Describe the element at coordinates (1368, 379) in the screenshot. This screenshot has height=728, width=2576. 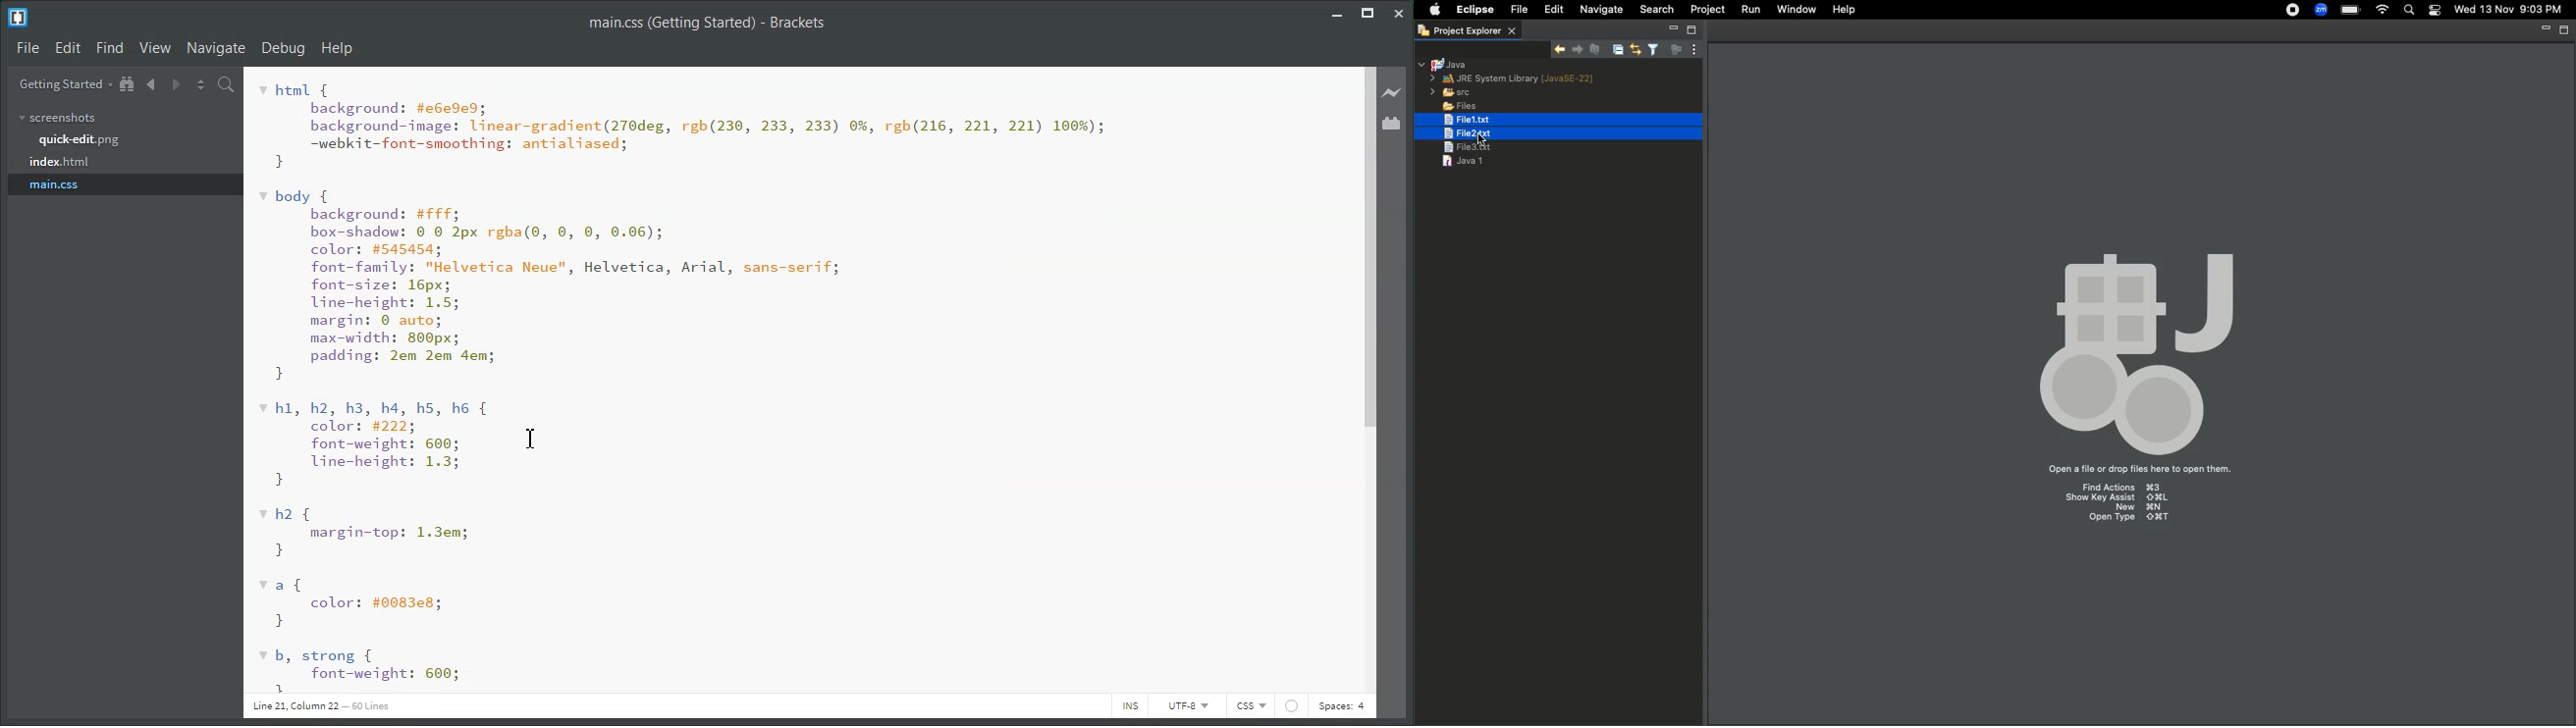
I see `Vertical Scroll Bar` at that location.